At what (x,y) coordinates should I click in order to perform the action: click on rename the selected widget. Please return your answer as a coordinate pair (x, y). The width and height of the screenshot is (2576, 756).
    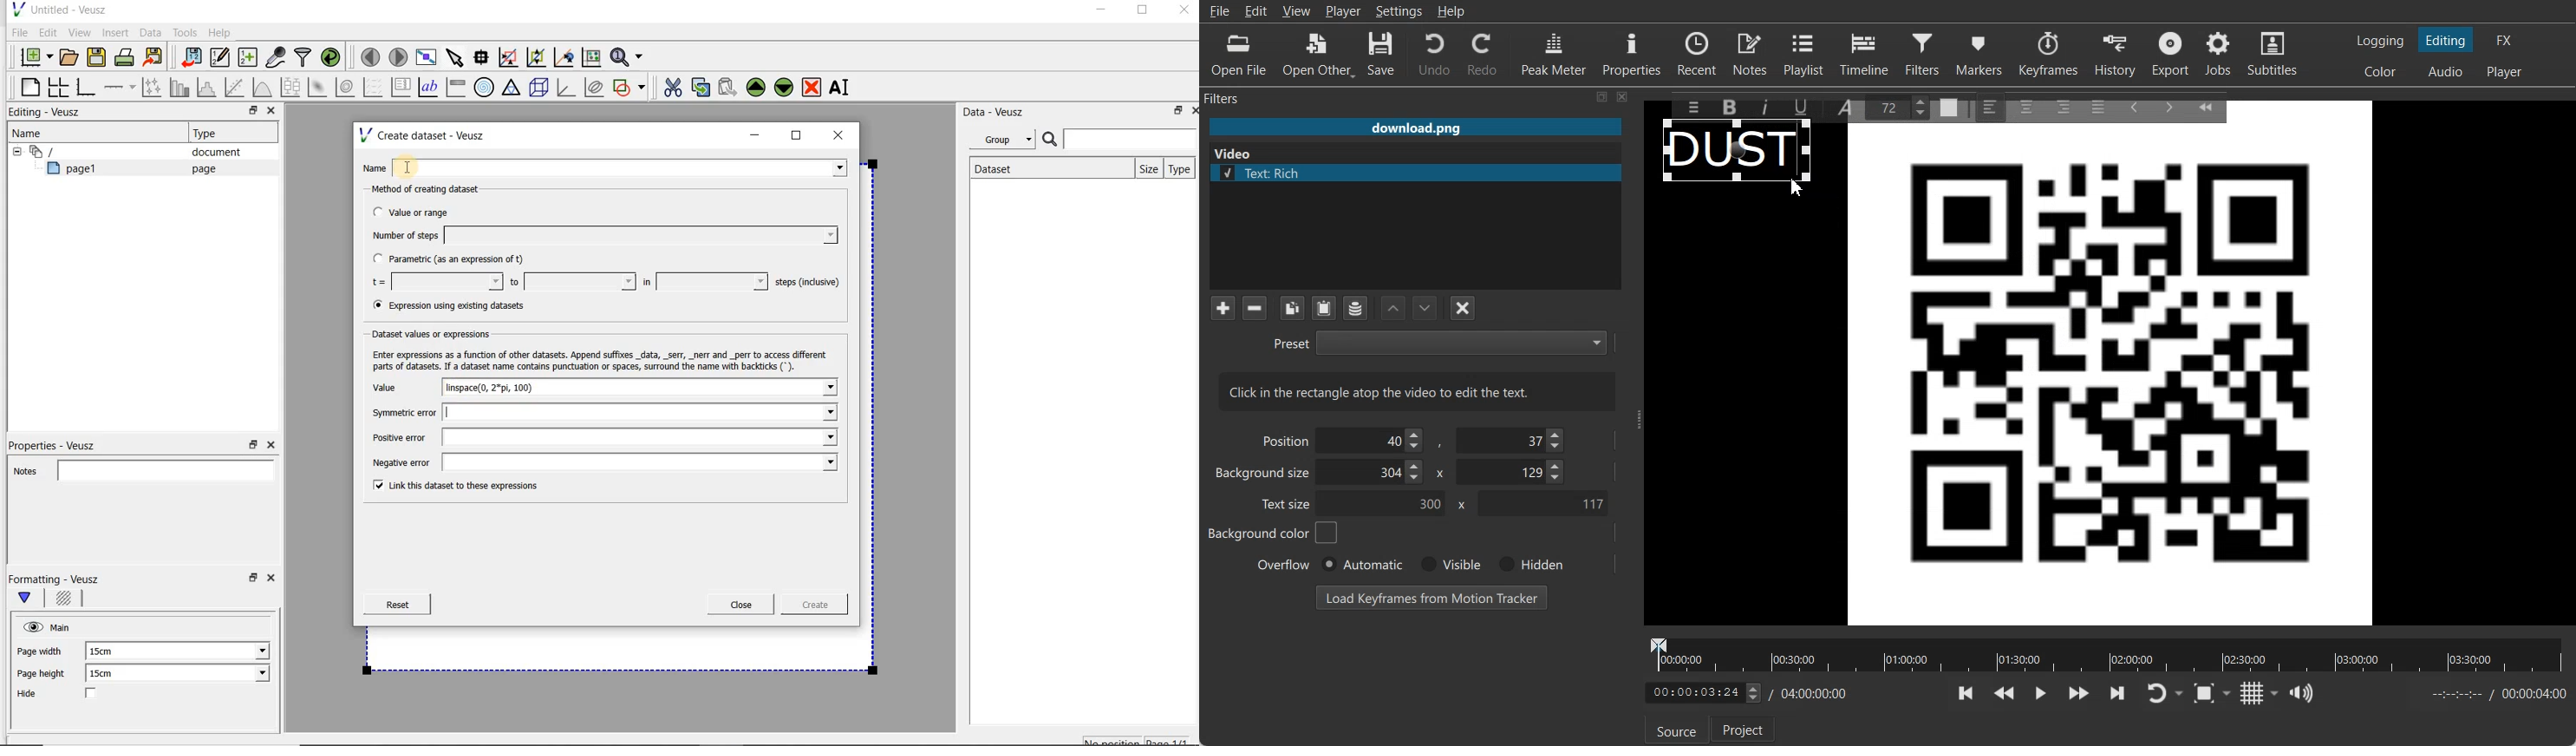
    Looking at the image, I should click on (843, 87).